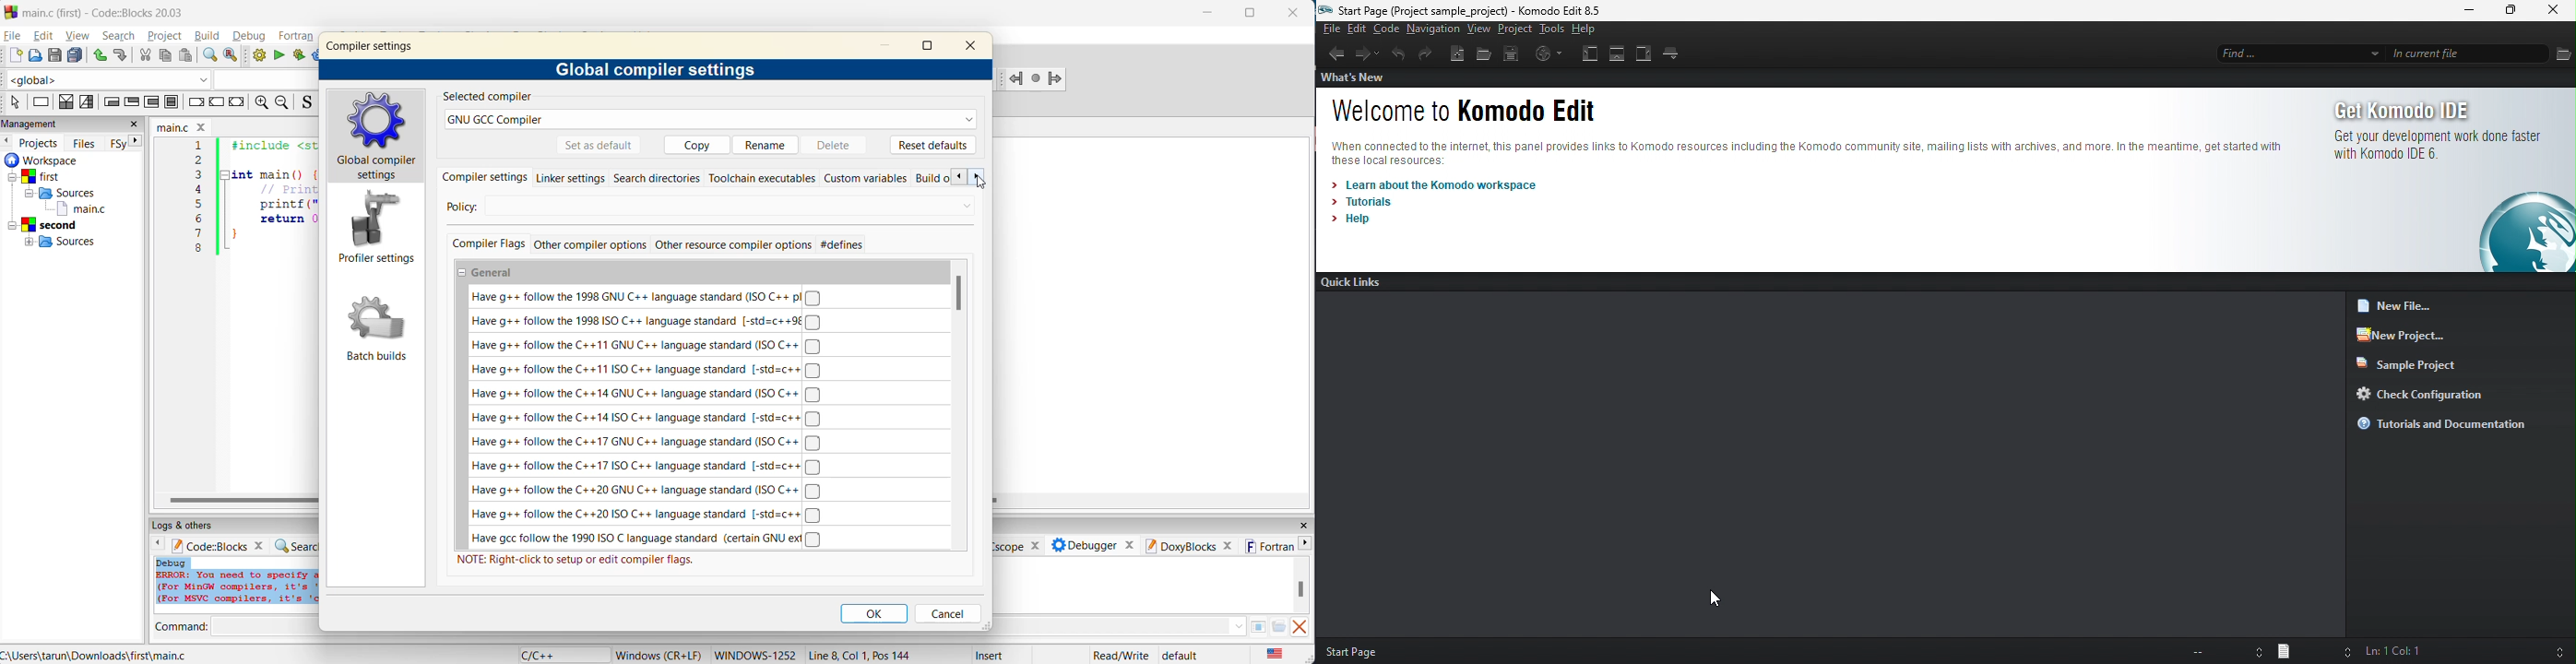 The image size is (2576, 672). What do you see at coordinates (657, 181) in the screenshot?
I see `search directories` at bounding box center [657, 181].